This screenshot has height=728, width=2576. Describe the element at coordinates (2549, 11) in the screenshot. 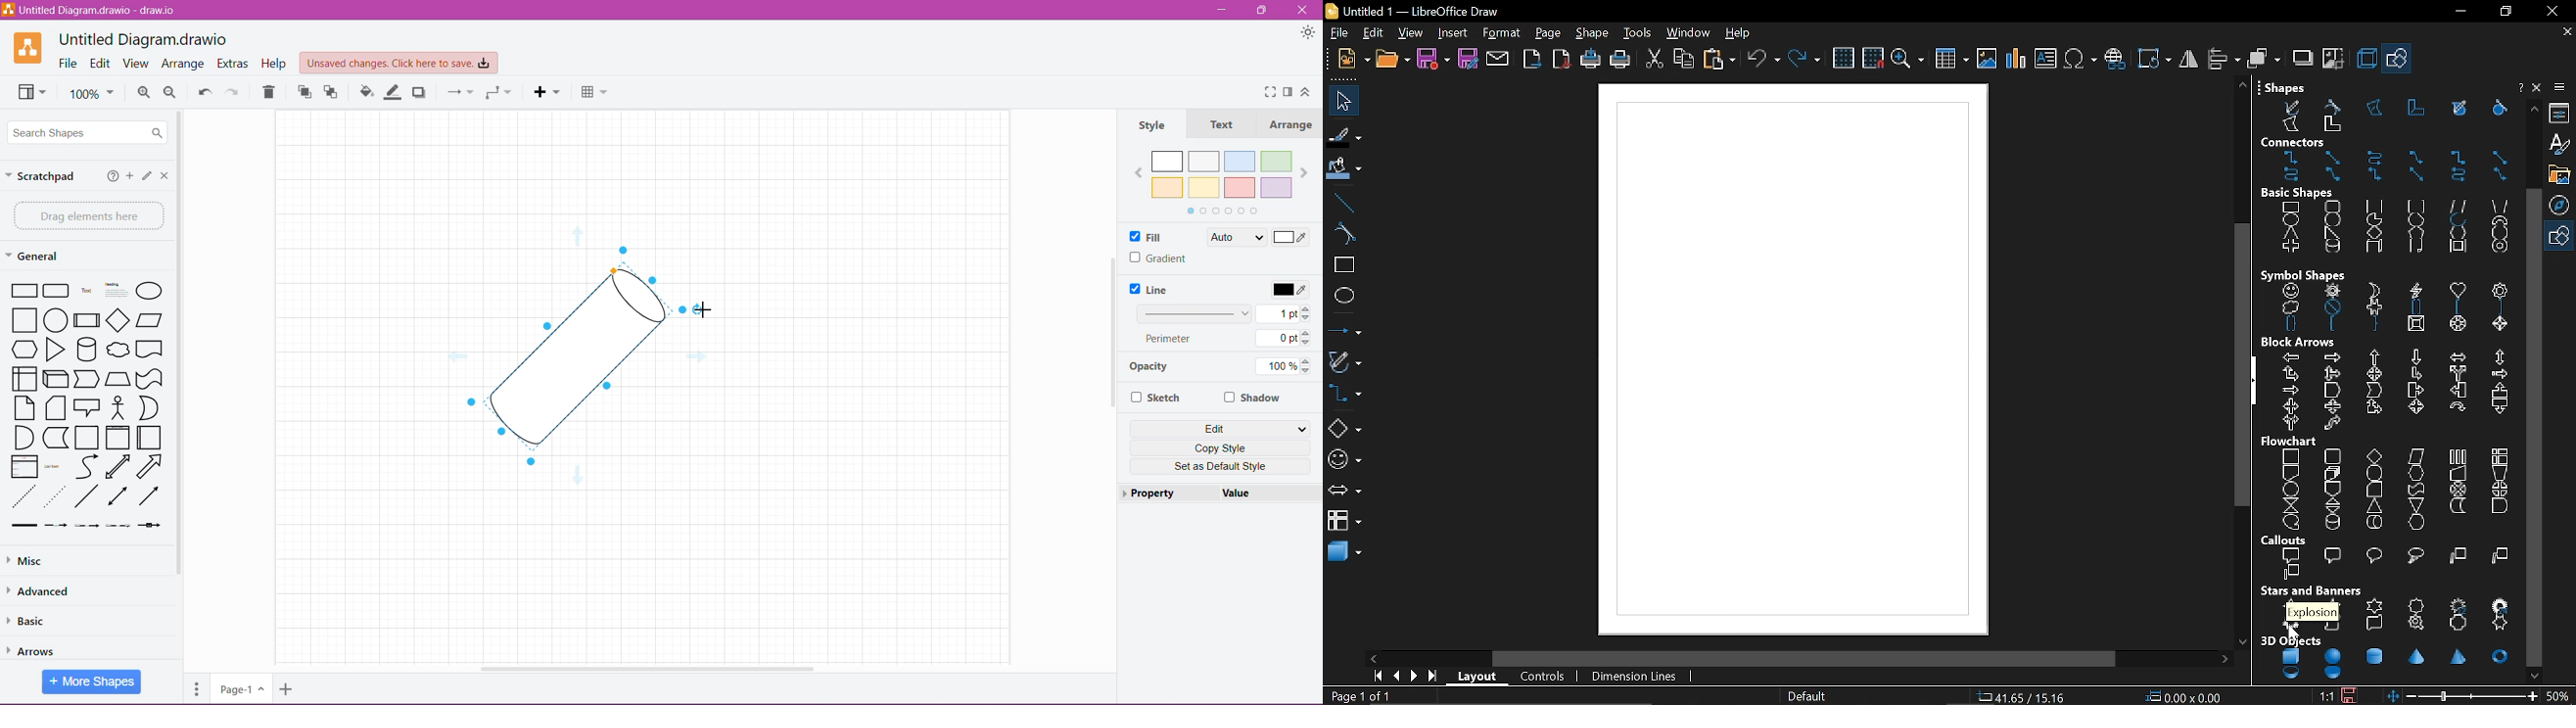

I see `close` at that location.